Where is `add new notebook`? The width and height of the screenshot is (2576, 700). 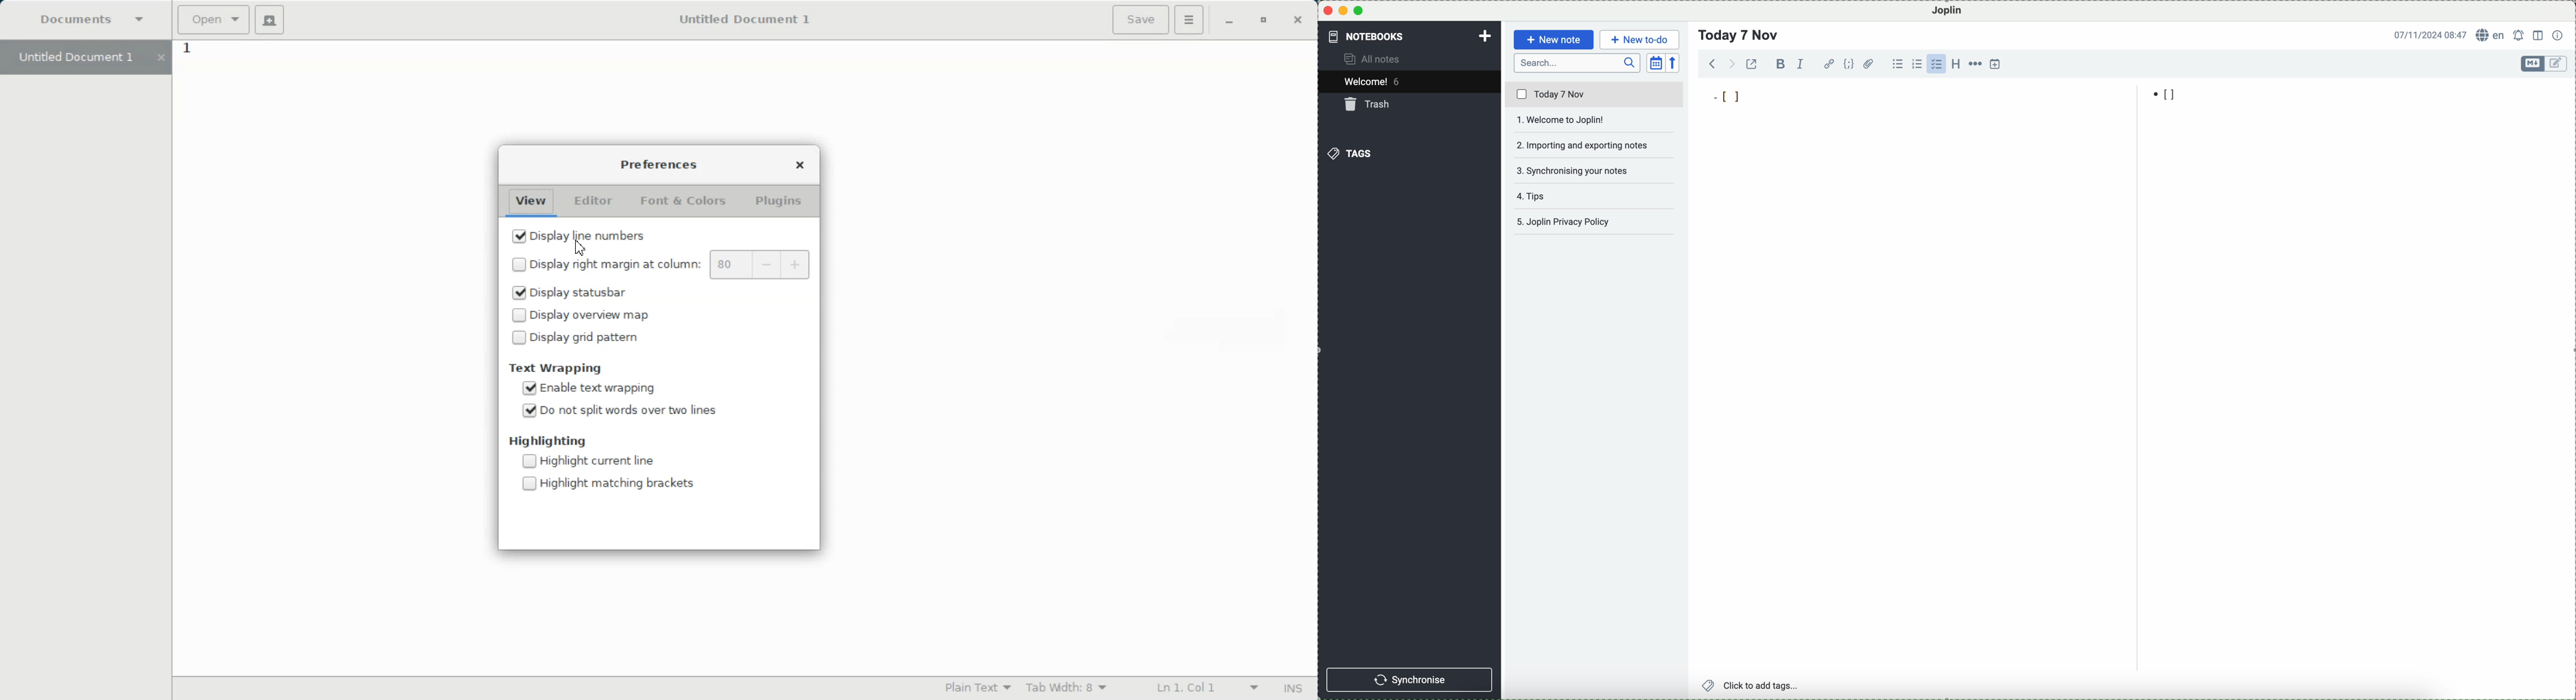
add new notebook is located at coordinates (1485, 37).